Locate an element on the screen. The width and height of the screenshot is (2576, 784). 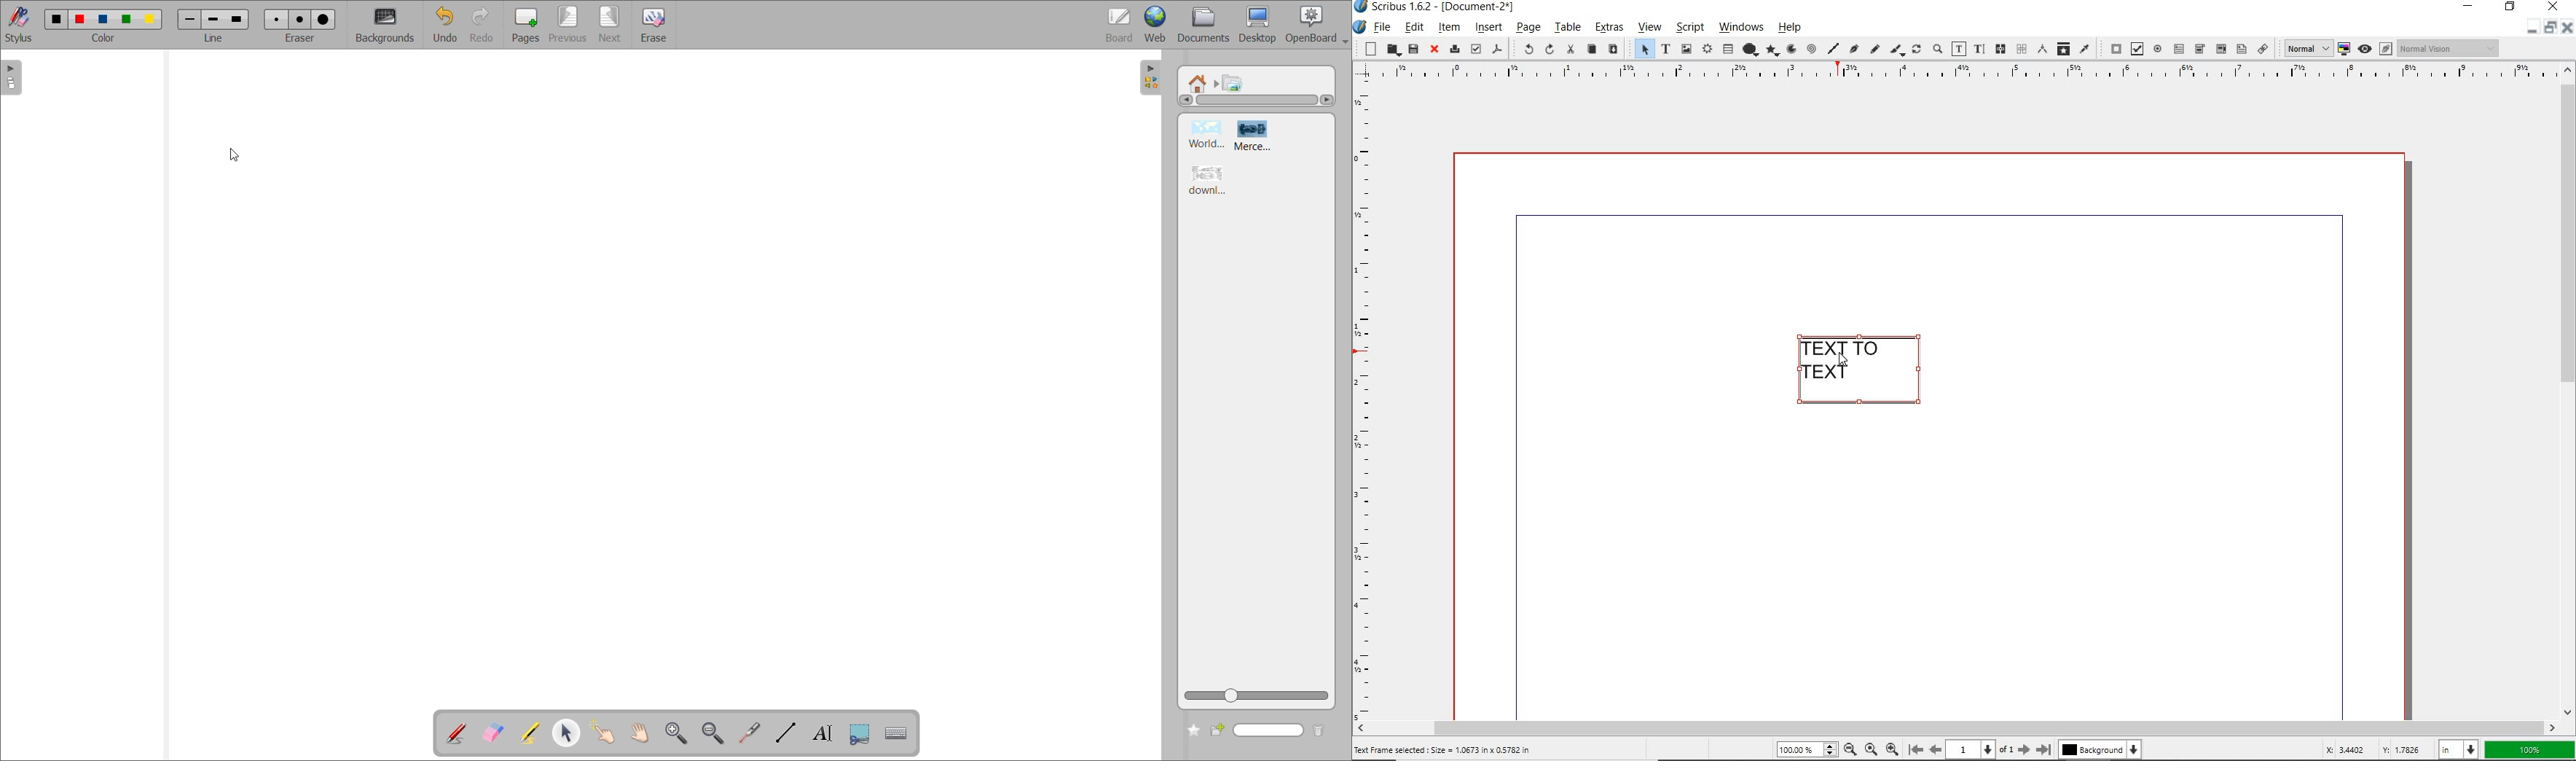
ruler is located at coordinates (1960, 76).